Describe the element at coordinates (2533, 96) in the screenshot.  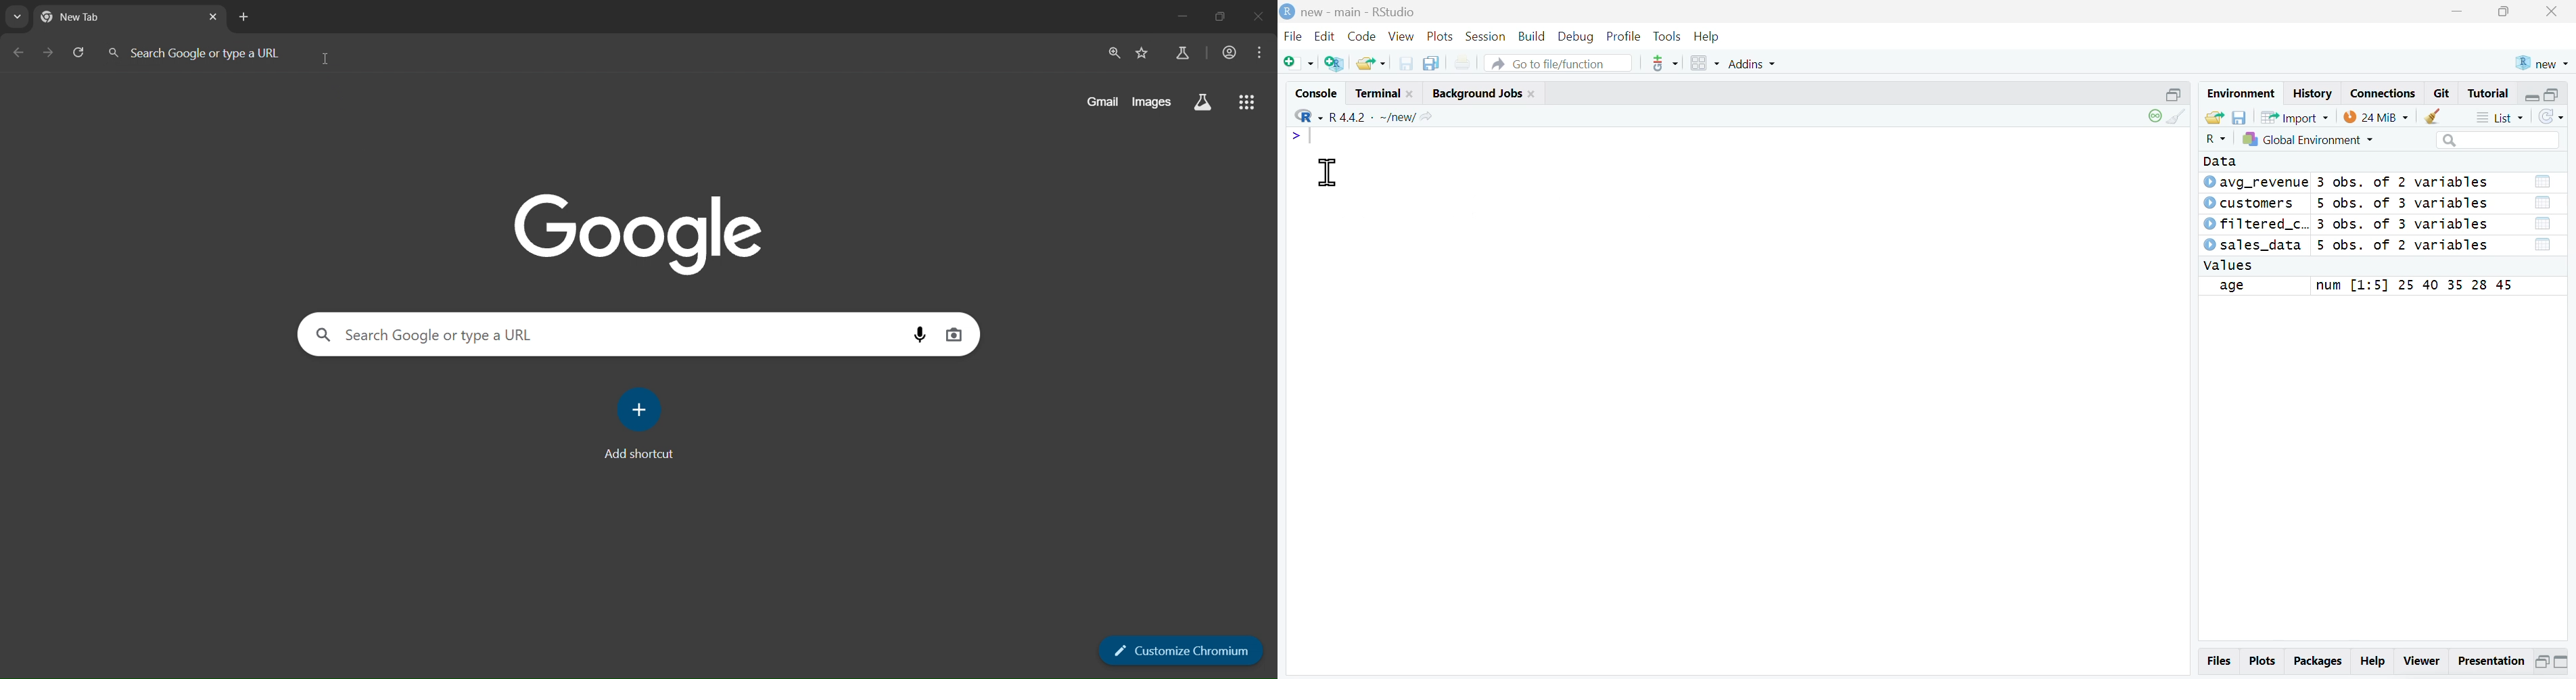
I see `minimize pane` at that location.